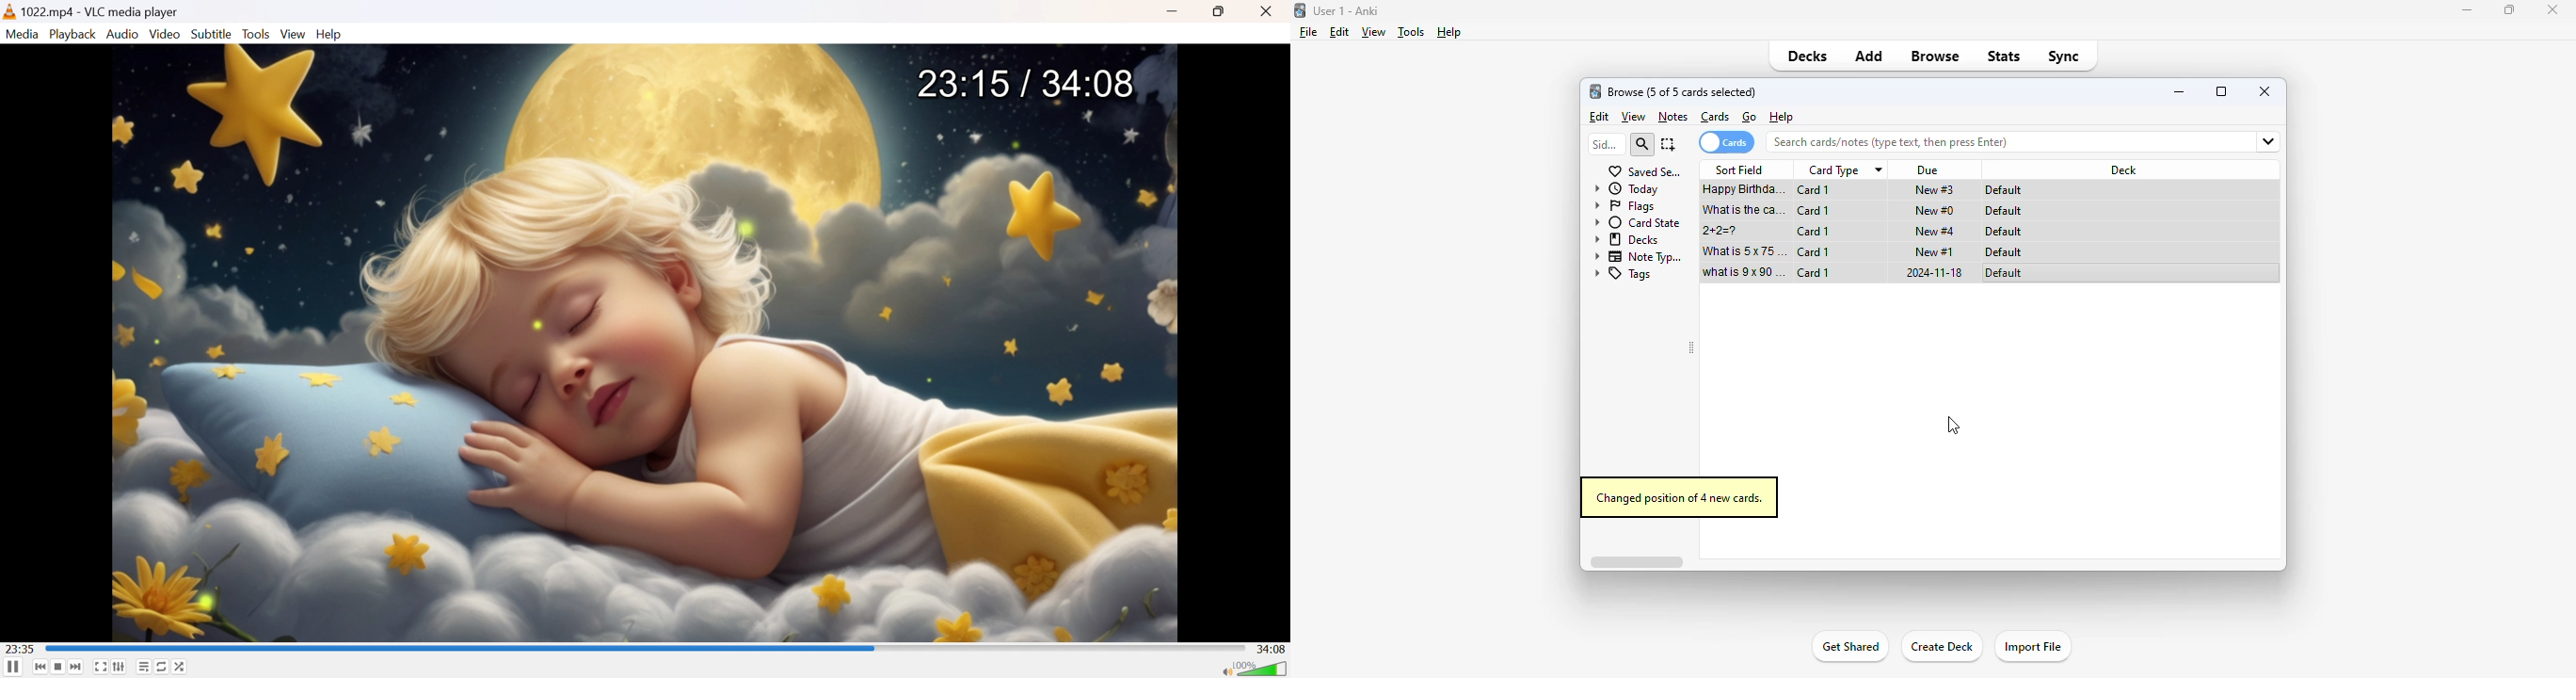 This screenshot has width=2576, height=700. I want to click on Media, so click(22, 34).